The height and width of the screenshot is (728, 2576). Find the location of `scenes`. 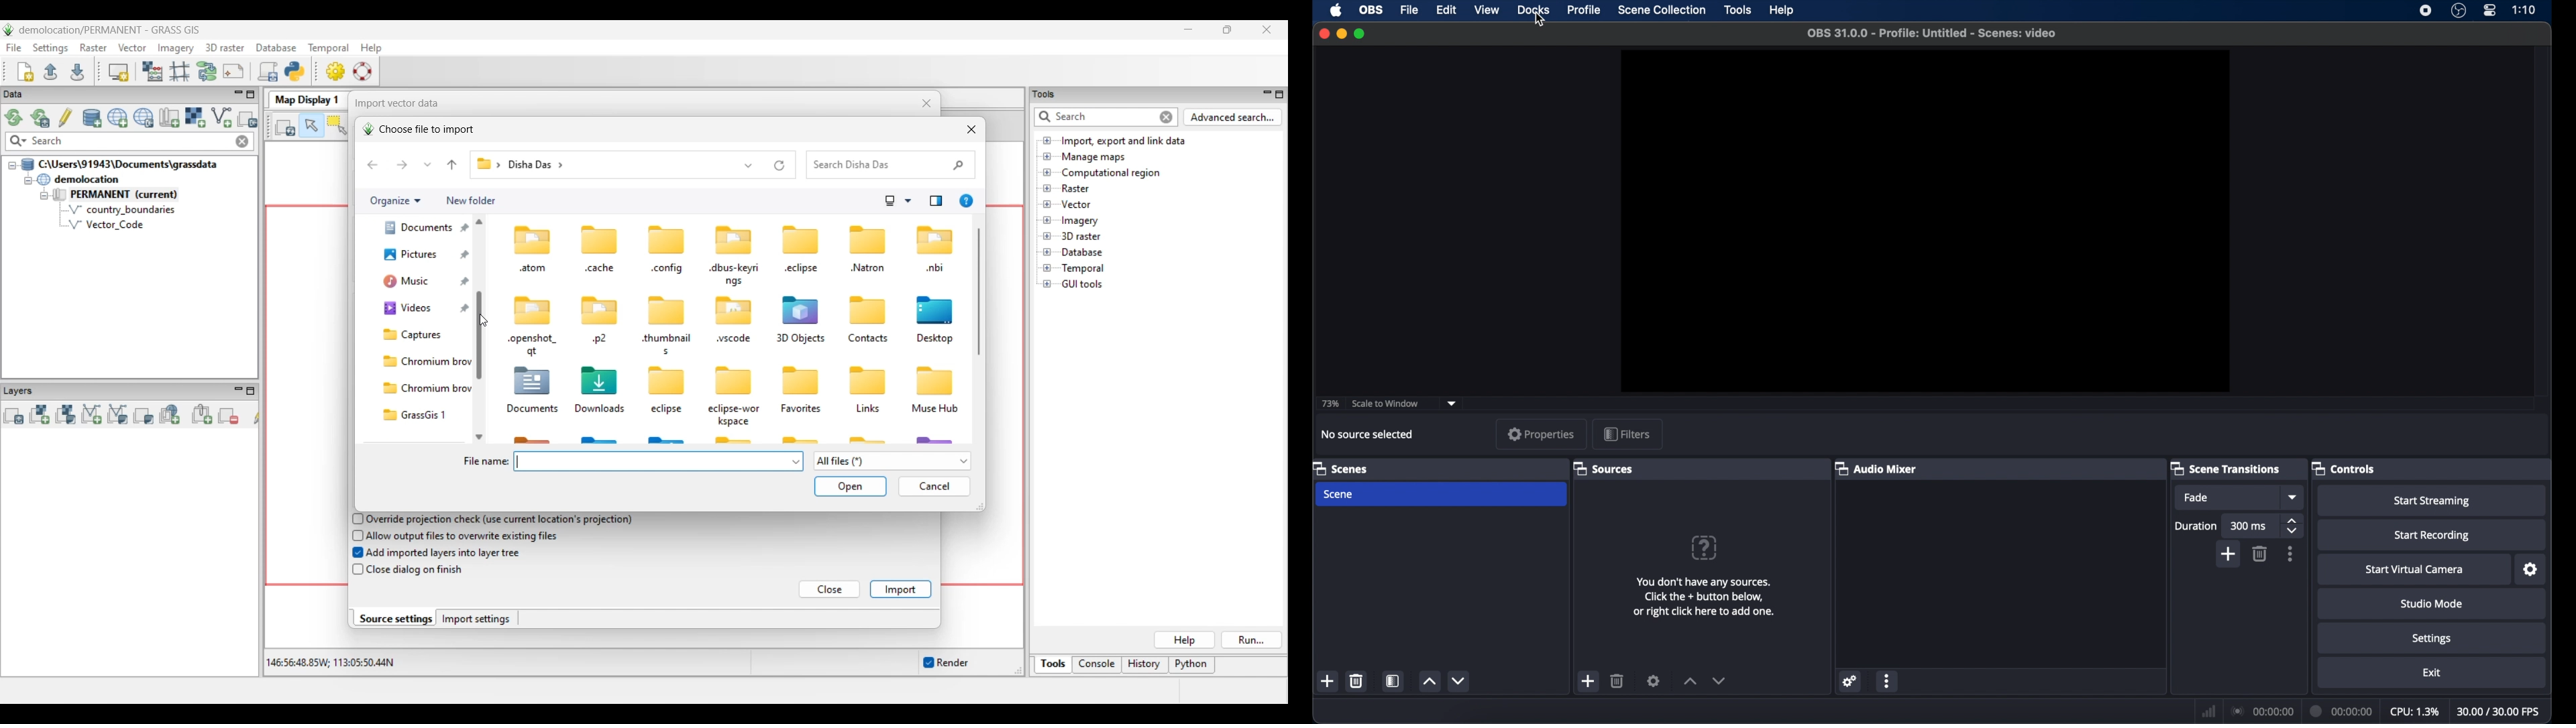

scenes is located at coordinates (1340, 468).